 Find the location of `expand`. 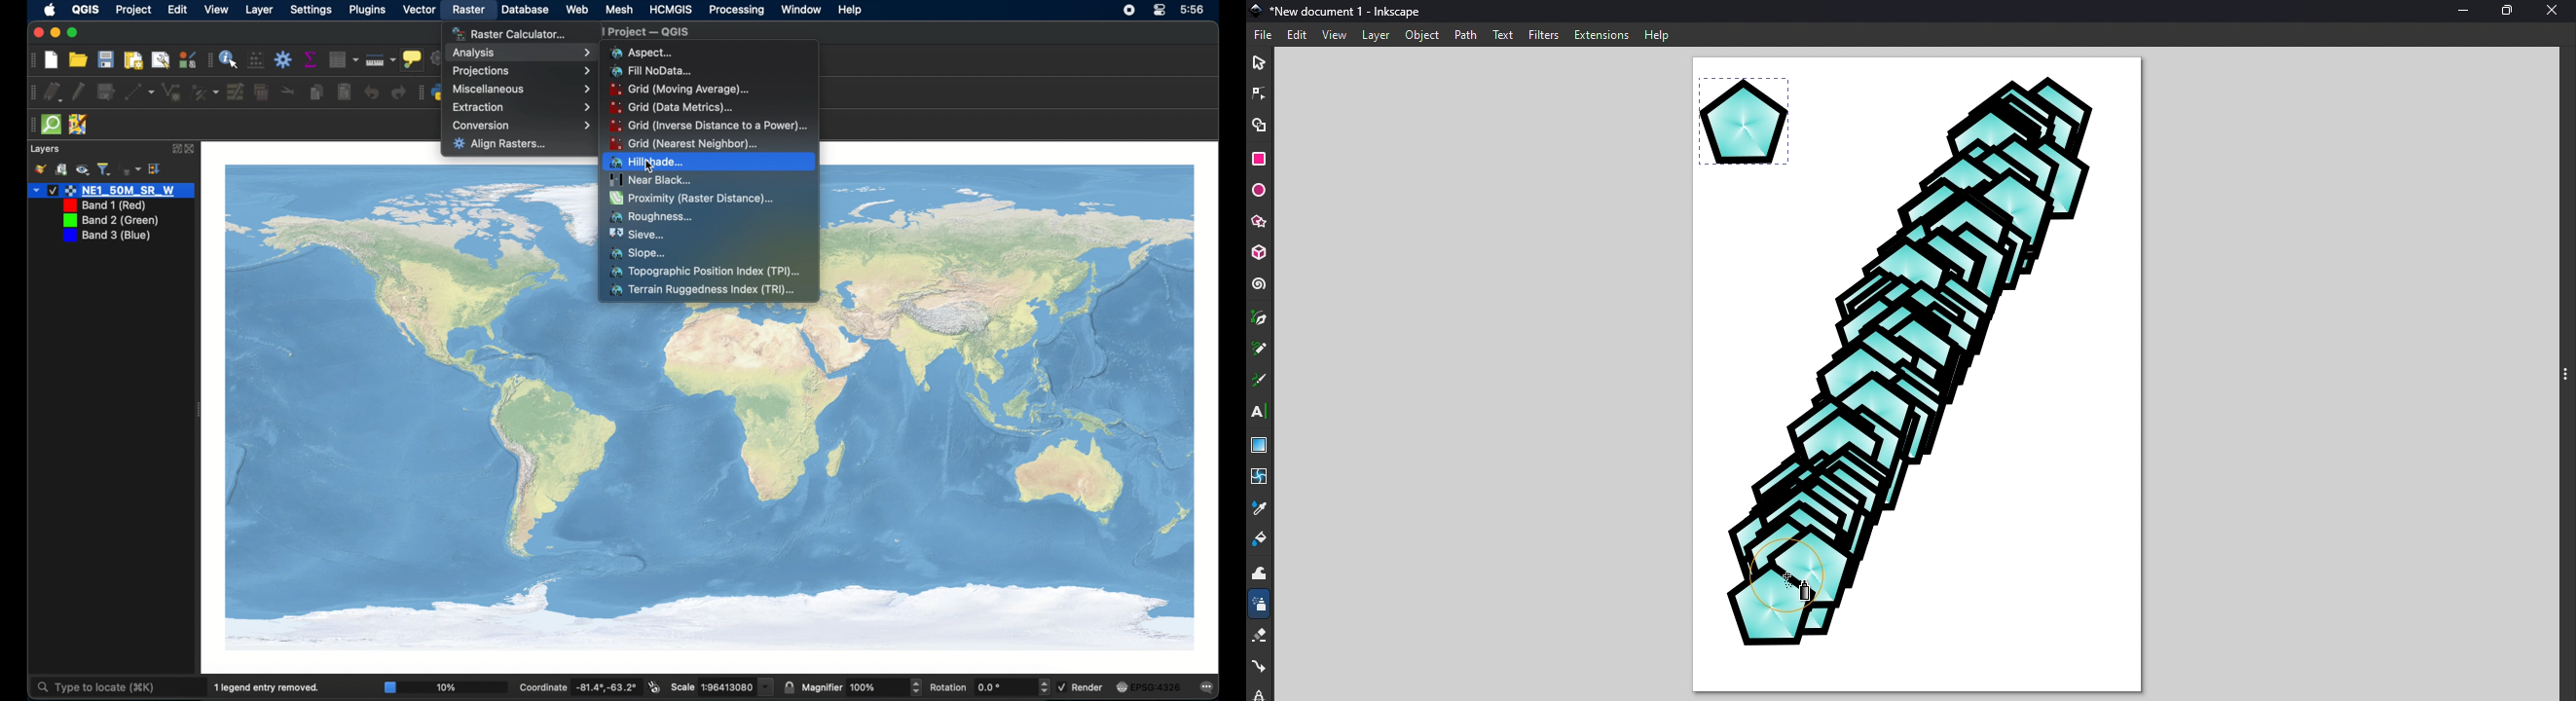

expand is located at coordinates (157, 169).